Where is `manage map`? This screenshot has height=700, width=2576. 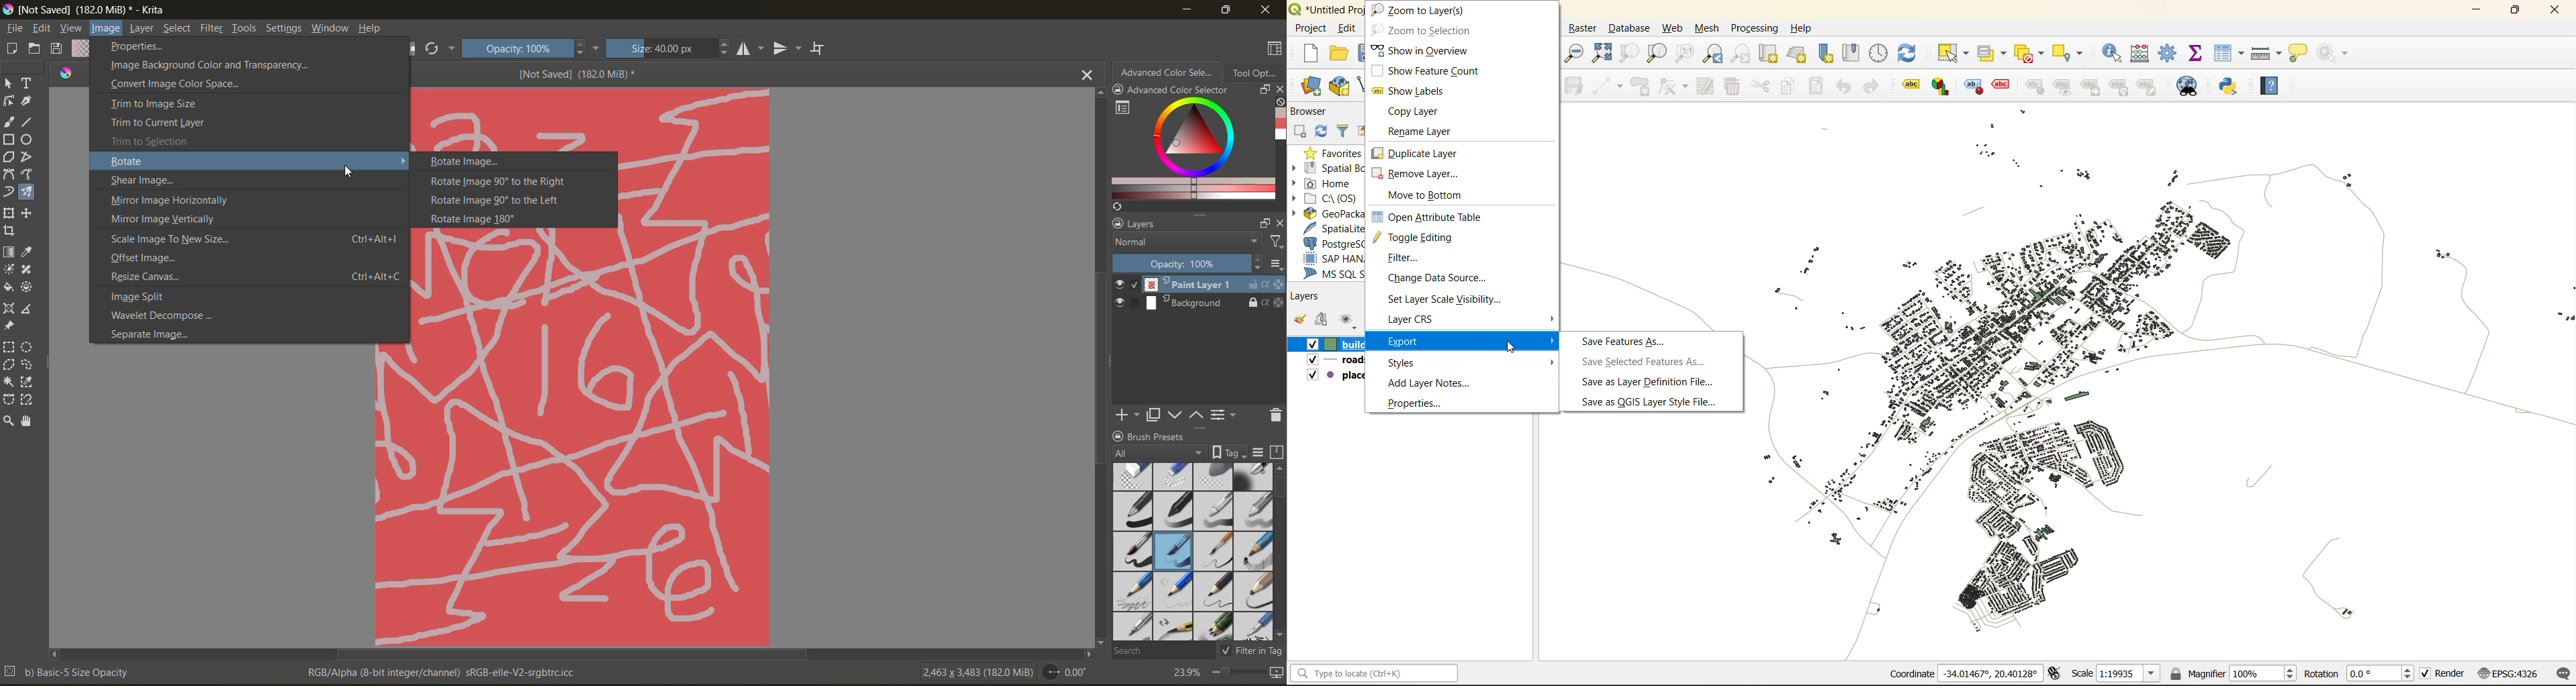 manage map is located at coordinates (1346, 321).